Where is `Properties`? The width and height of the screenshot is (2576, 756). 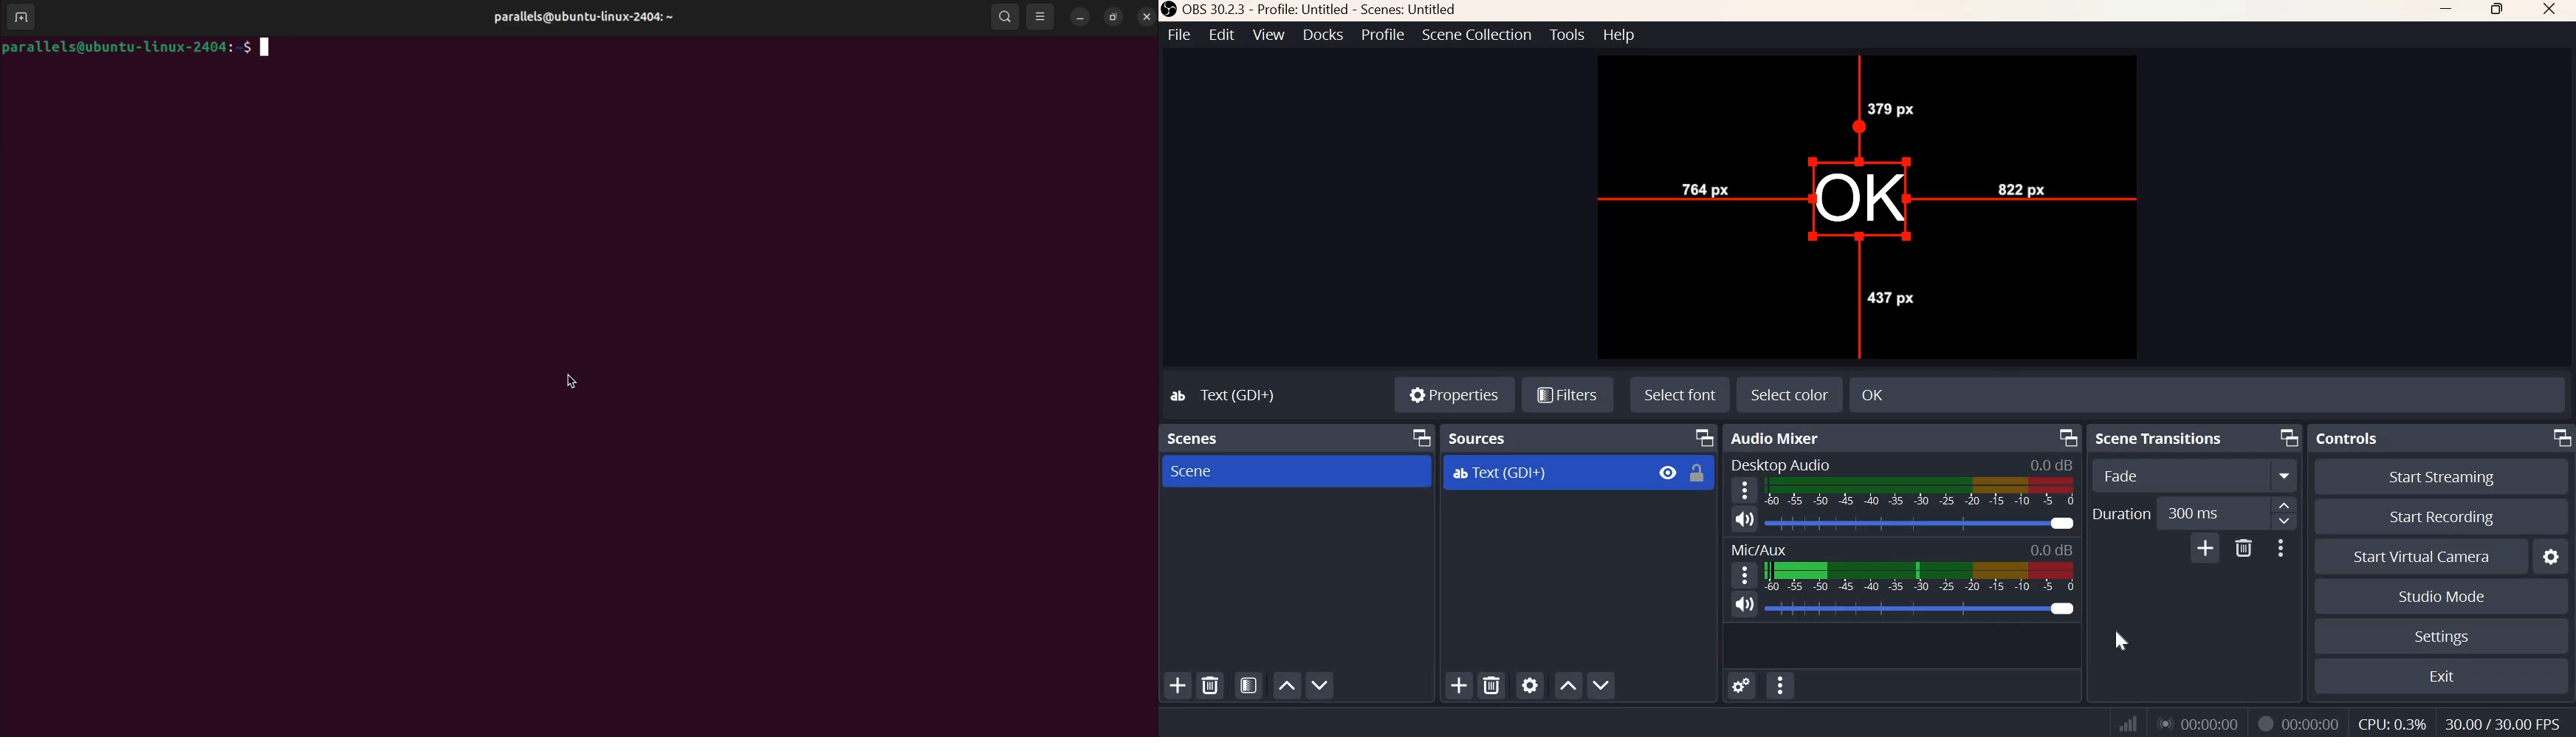
Properties is located at coordinates (1454, 392).